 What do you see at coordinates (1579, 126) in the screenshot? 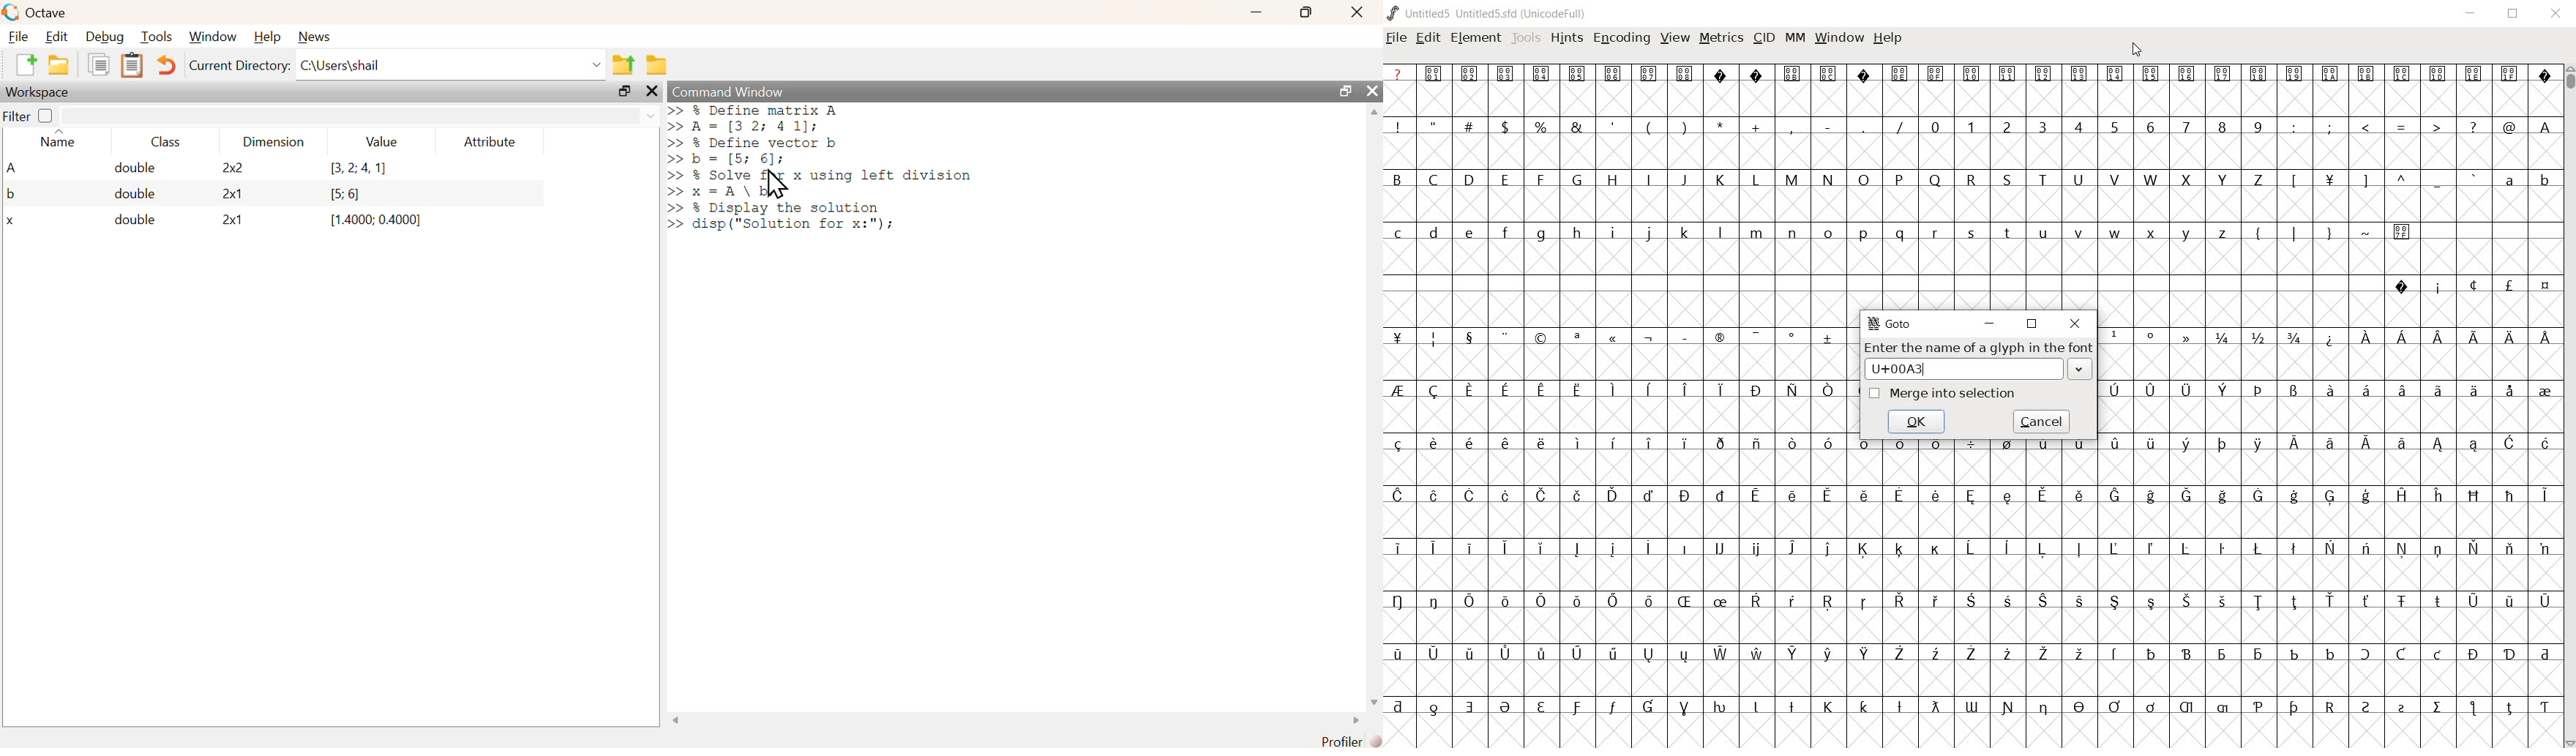
I see `&` at bounding box center [1579, 126].